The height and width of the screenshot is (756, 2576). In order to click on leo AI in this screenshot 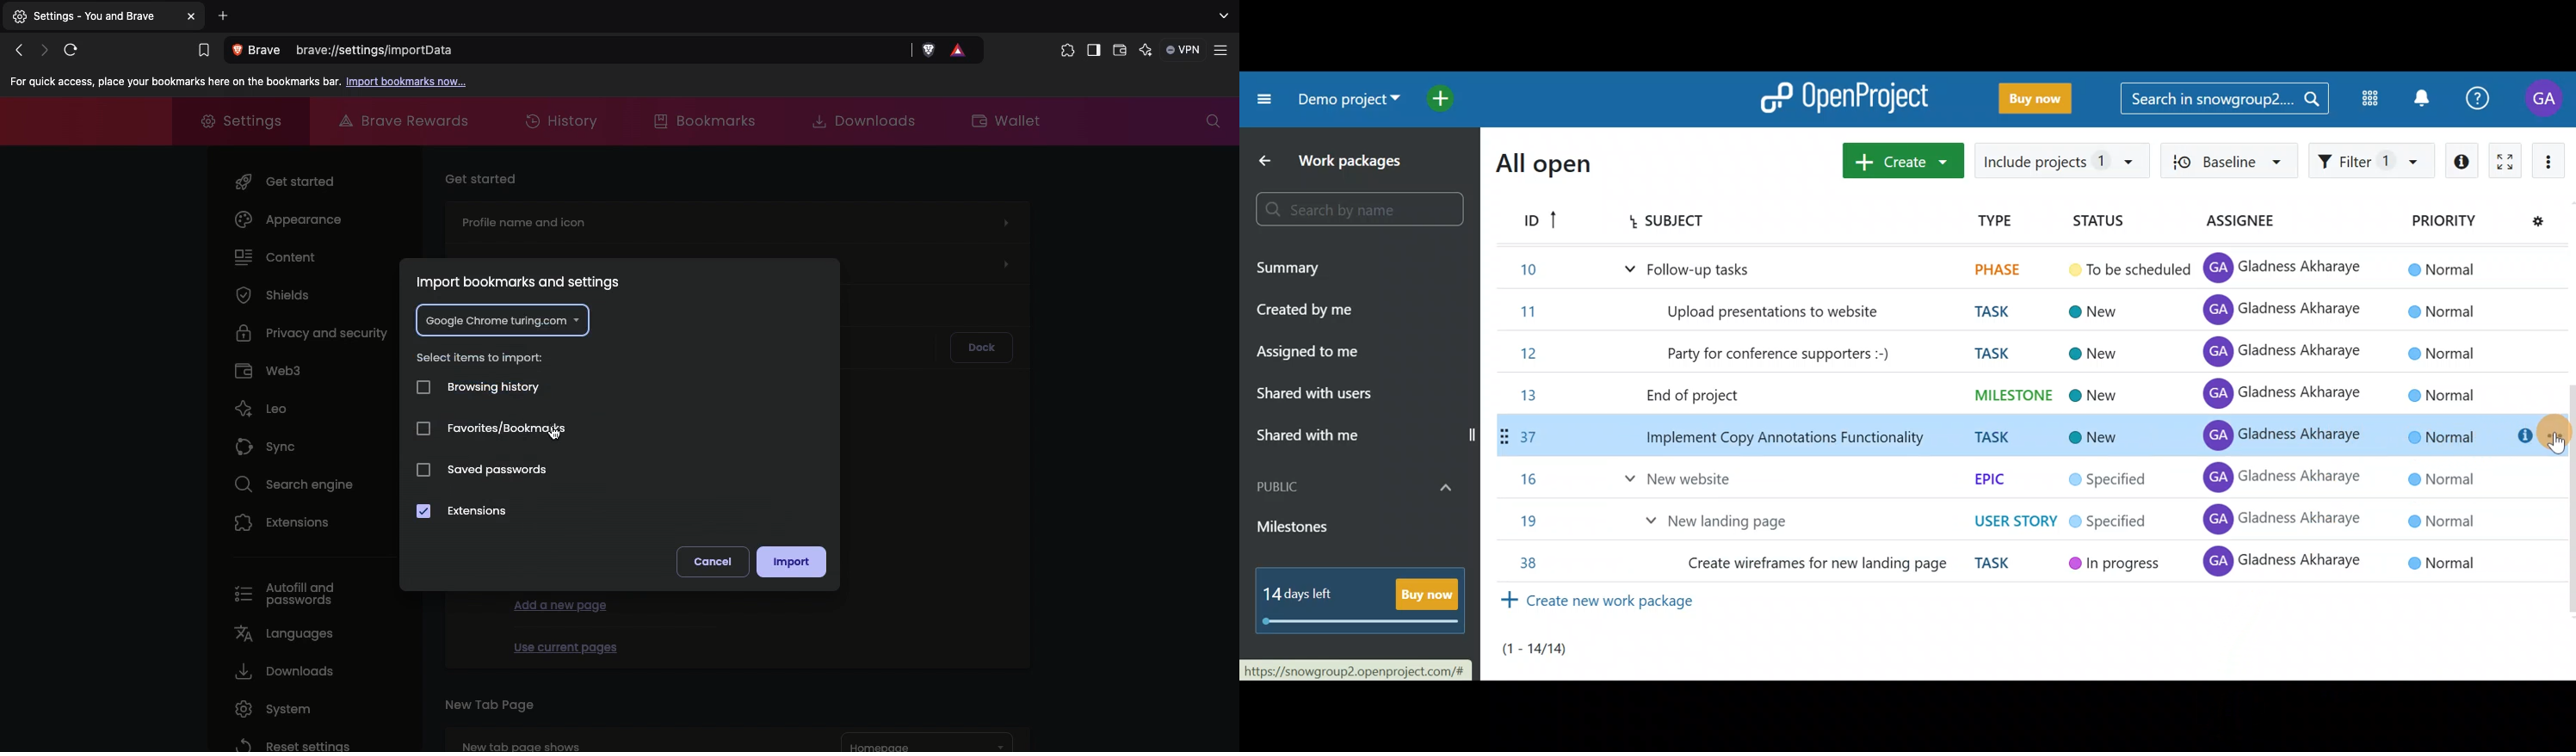, I will do `click(1146, 51)`.